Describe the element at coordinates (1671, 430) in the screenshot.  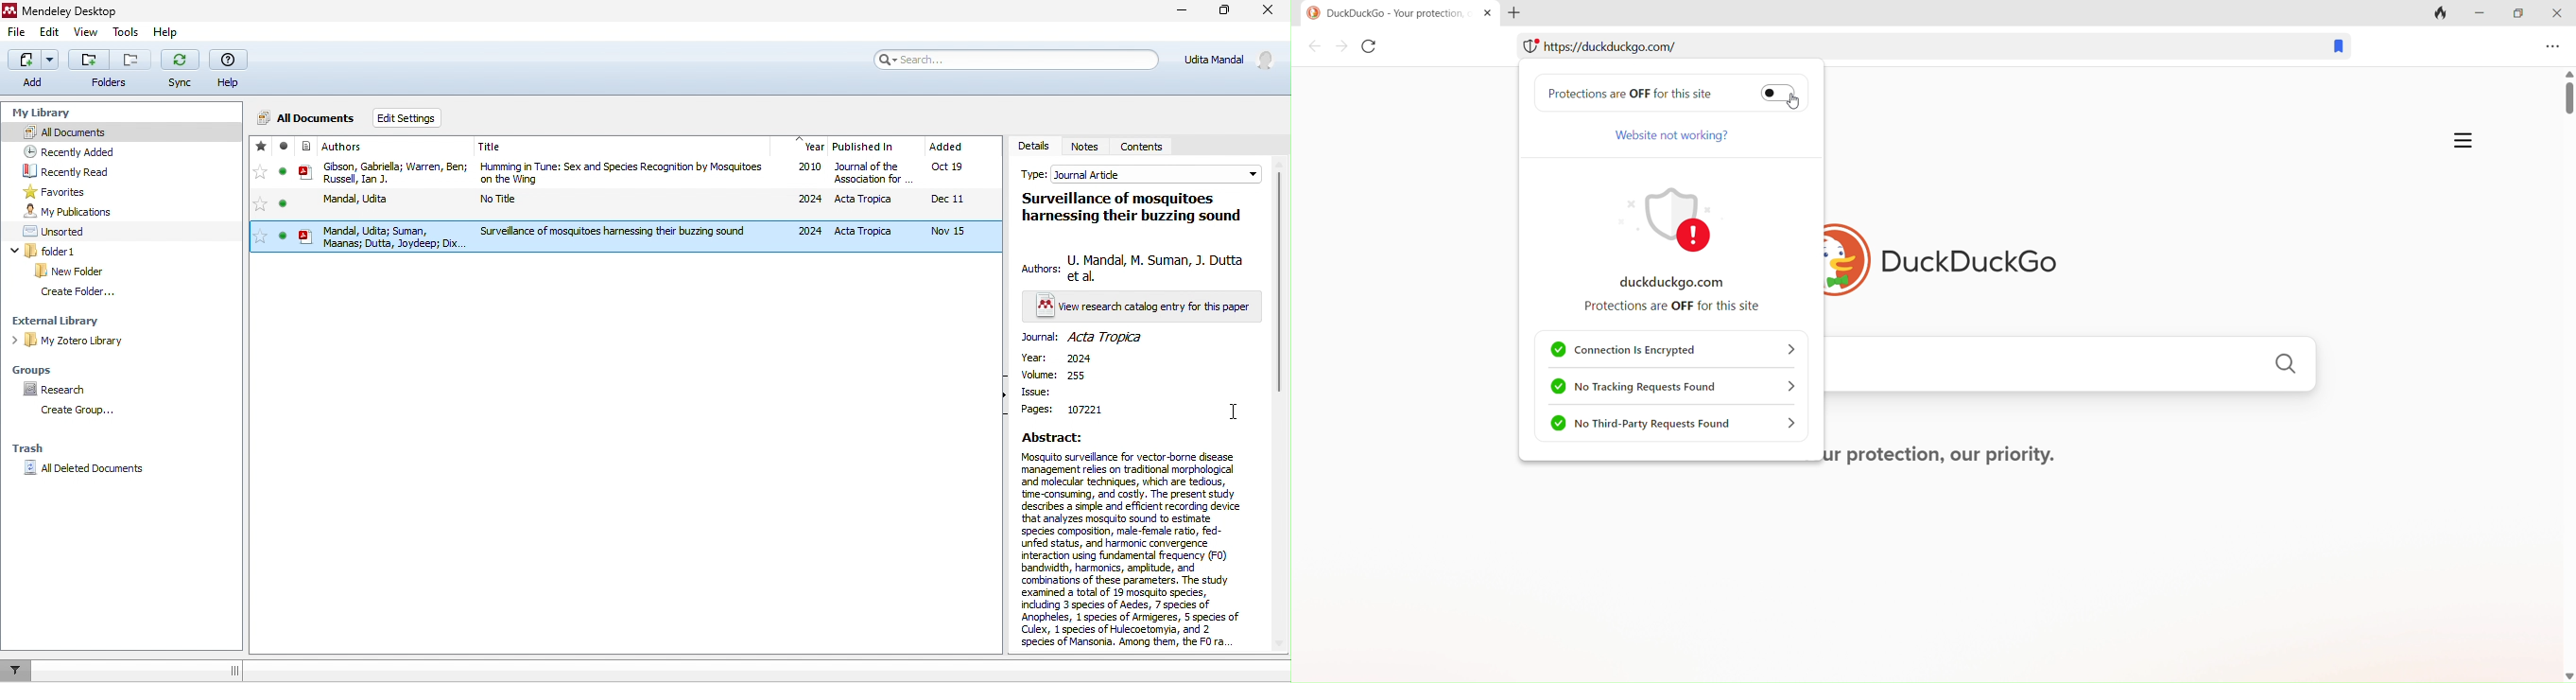
I see `no third party requests found` at that location.